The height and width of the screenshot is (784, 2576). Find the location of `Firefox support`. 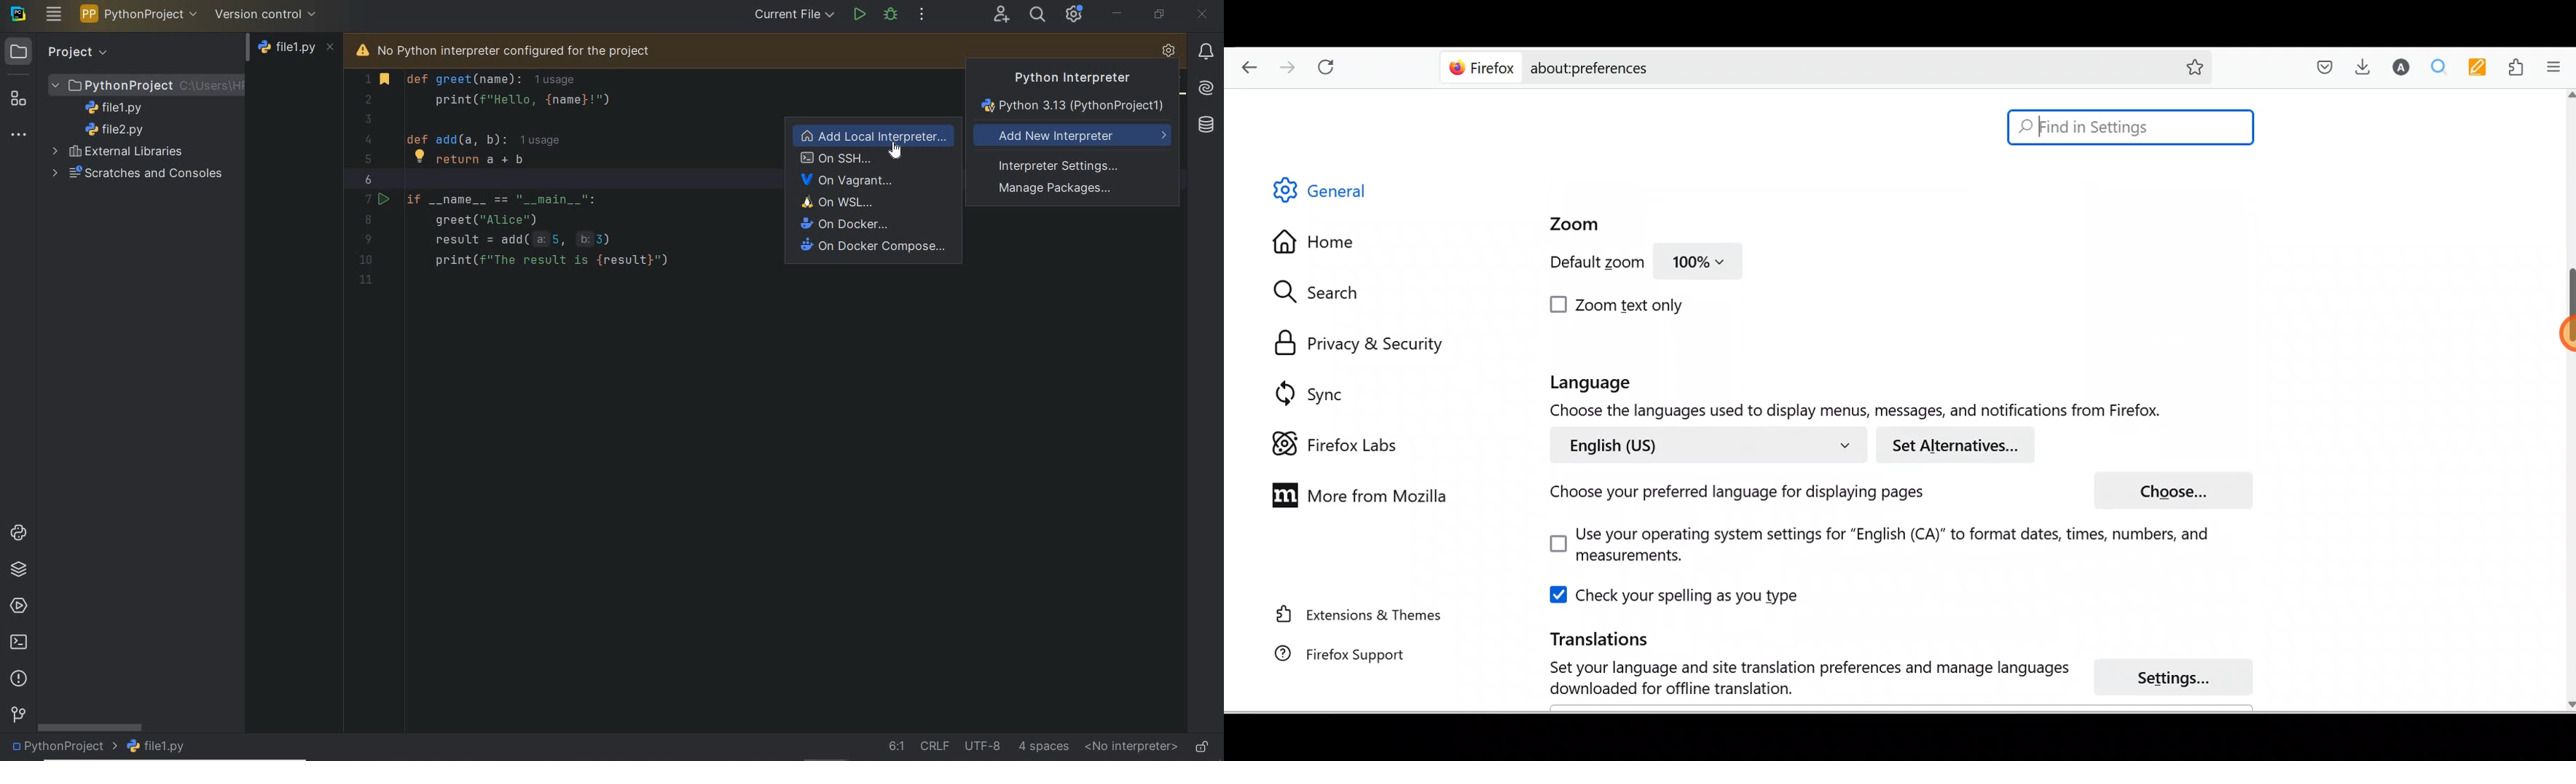

Firefox support is located at coordinates (1330, 654).